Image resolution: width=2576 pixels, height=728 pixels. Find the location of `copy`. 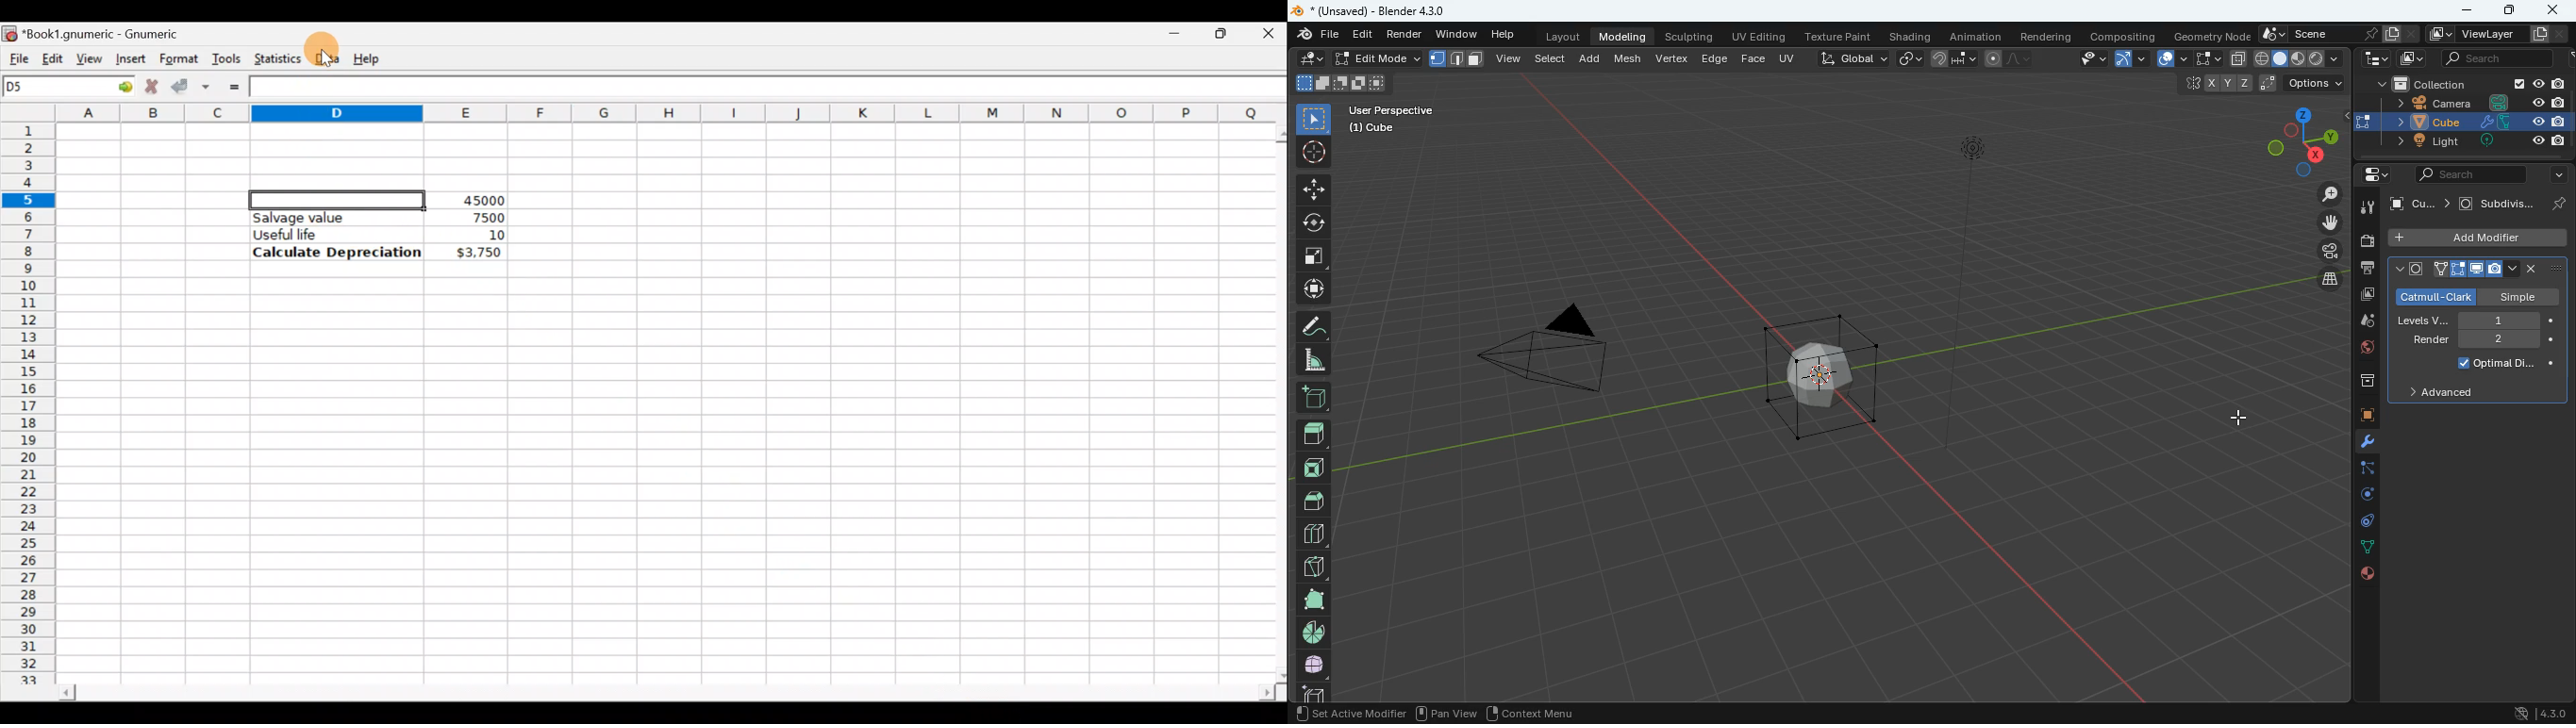

copy is located at coordinates (2238, 58).